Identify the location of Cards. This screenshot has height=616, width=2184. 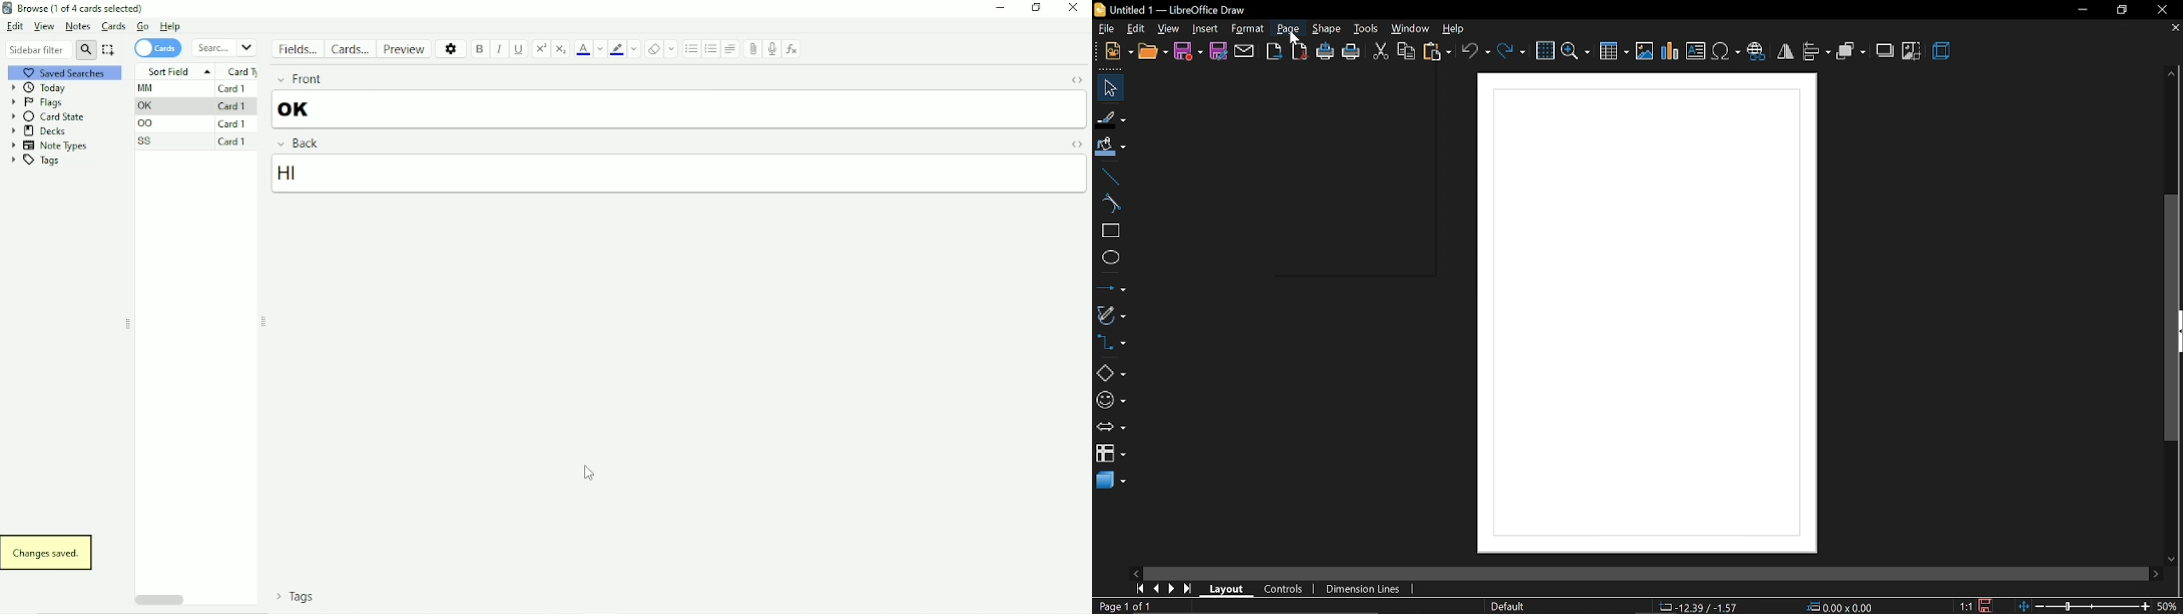
(112, 26).